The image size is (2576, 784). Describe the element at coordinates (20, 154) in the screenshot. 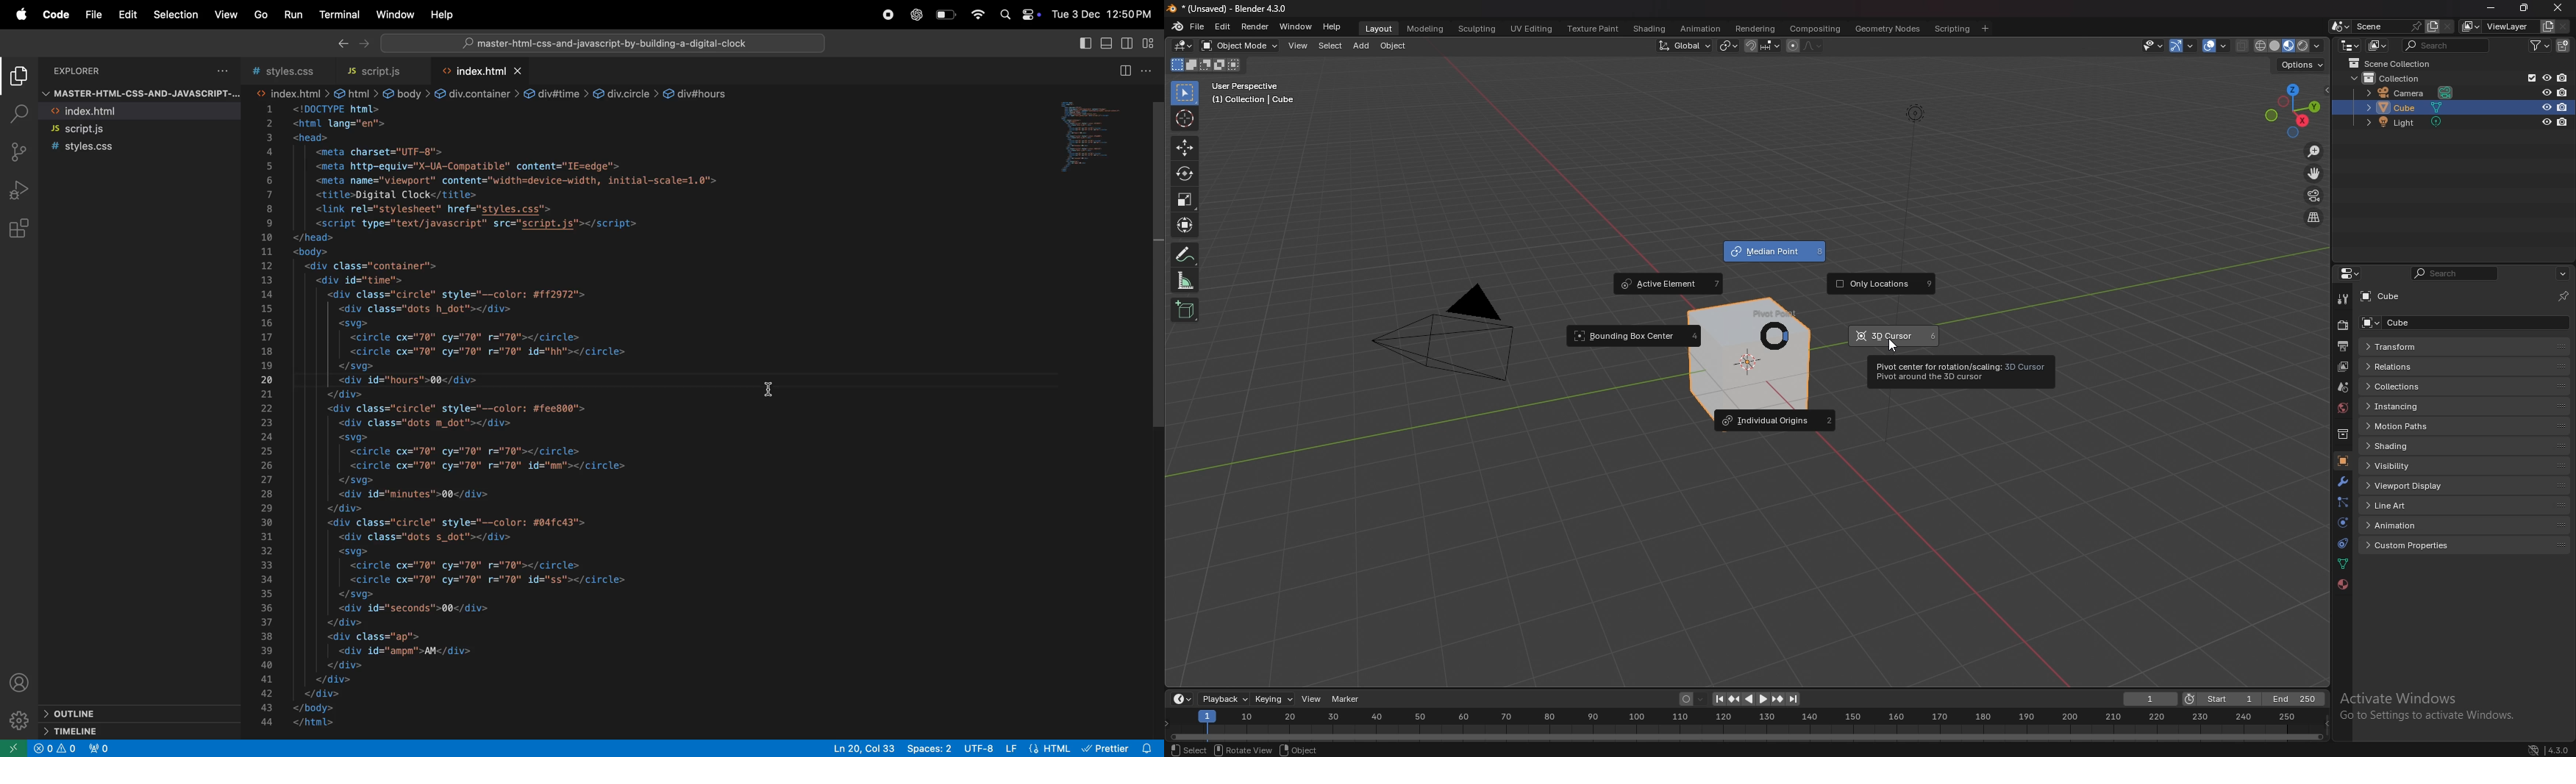

I see `source control` at that location.